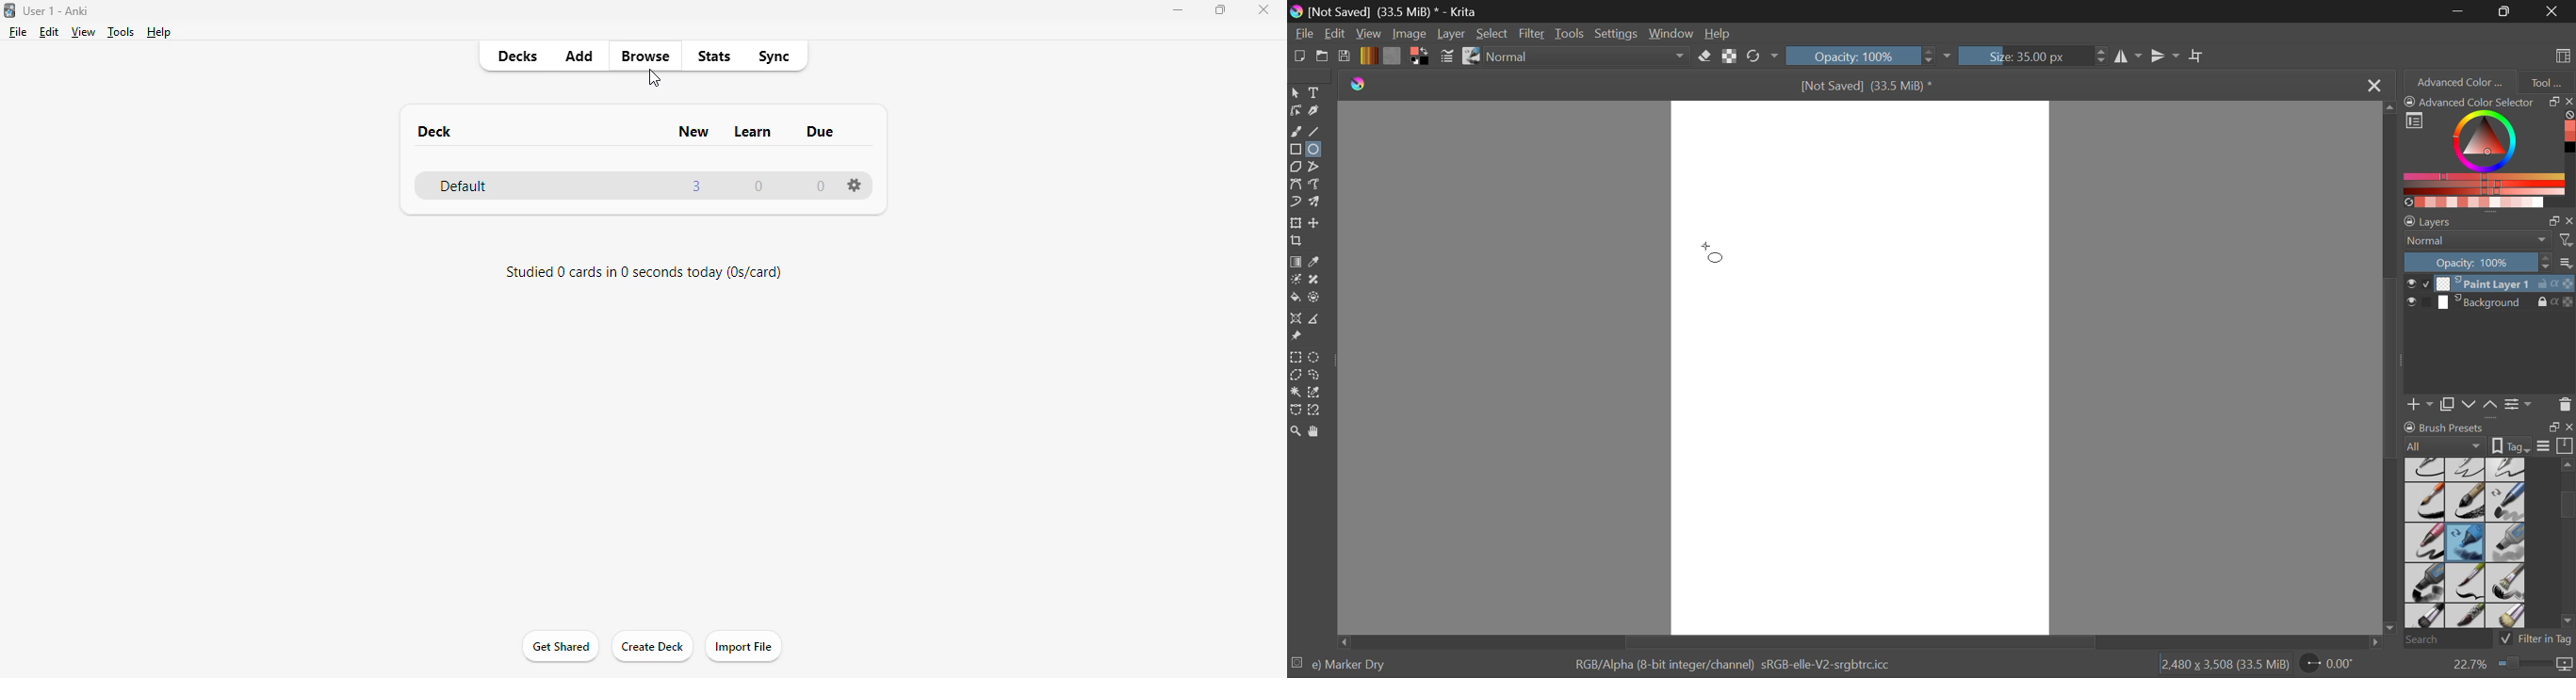  What do you see at coordinates (1869, 367) in the screenshot?
I see `Document Workspace` at bounding box center [1869, 367].